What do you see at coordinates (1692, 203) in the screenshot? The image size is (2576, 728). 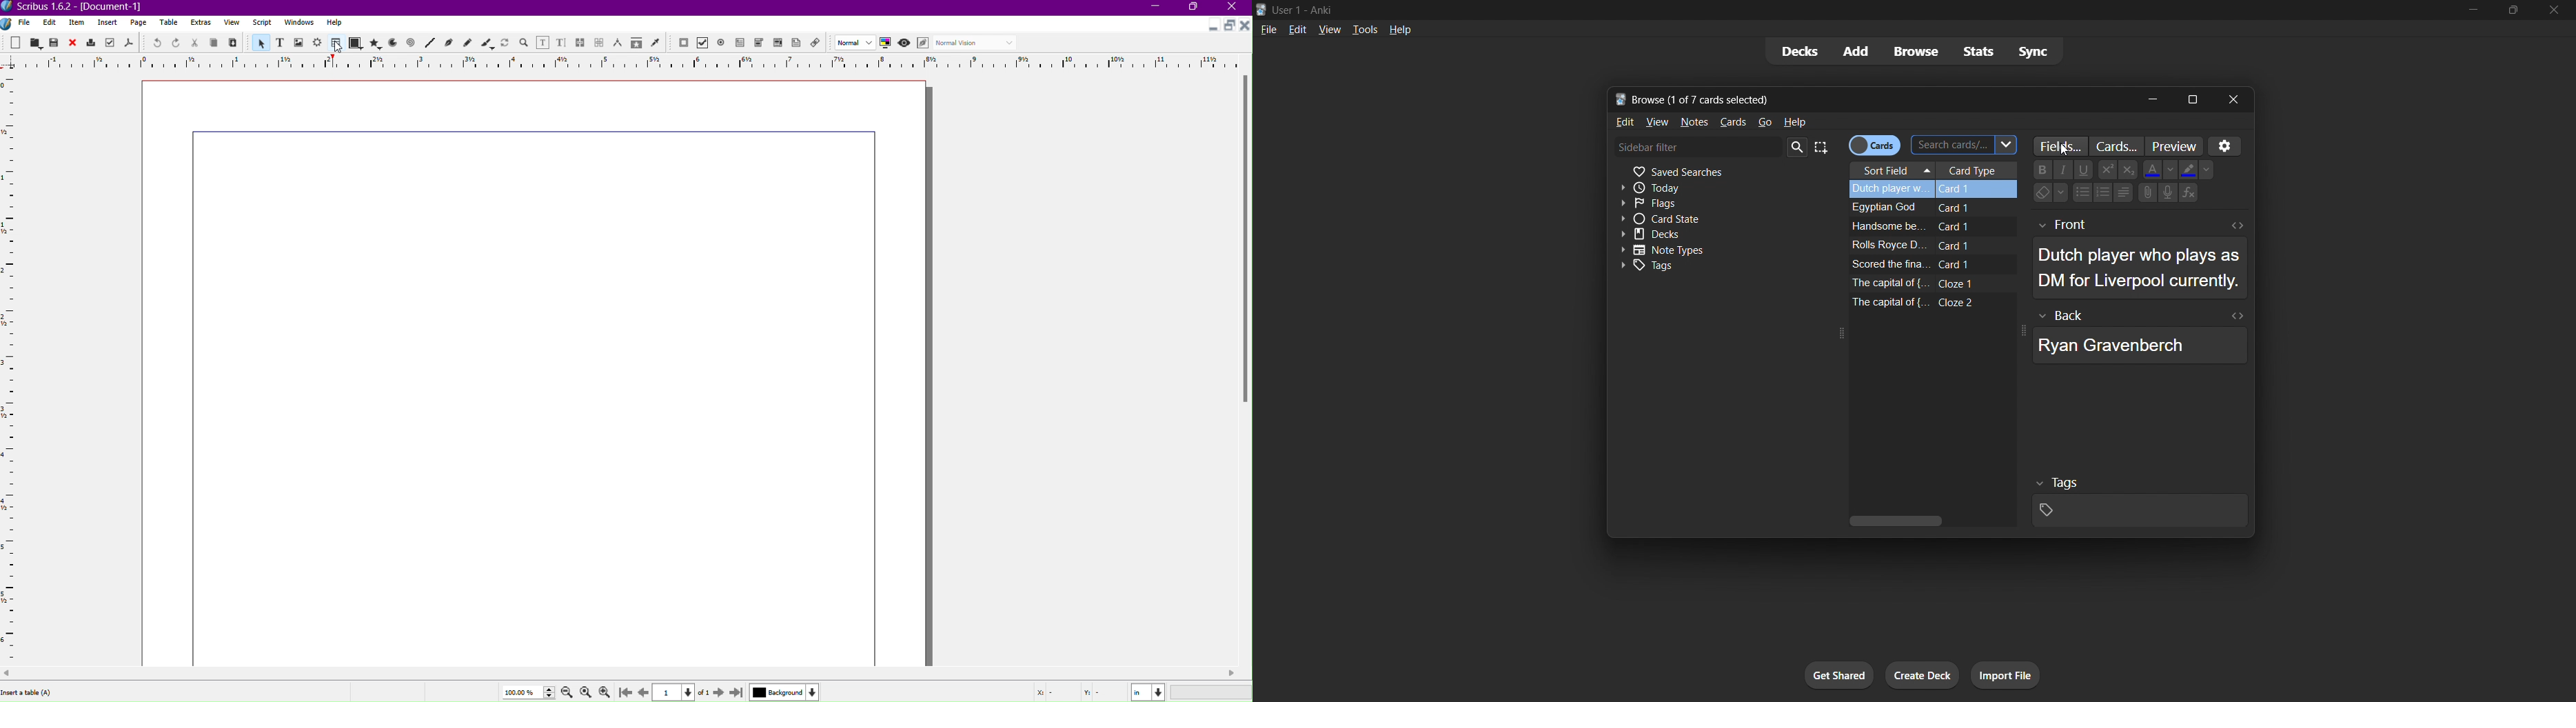 I see `flags filter toggle` at bounding box center [1692, 203].